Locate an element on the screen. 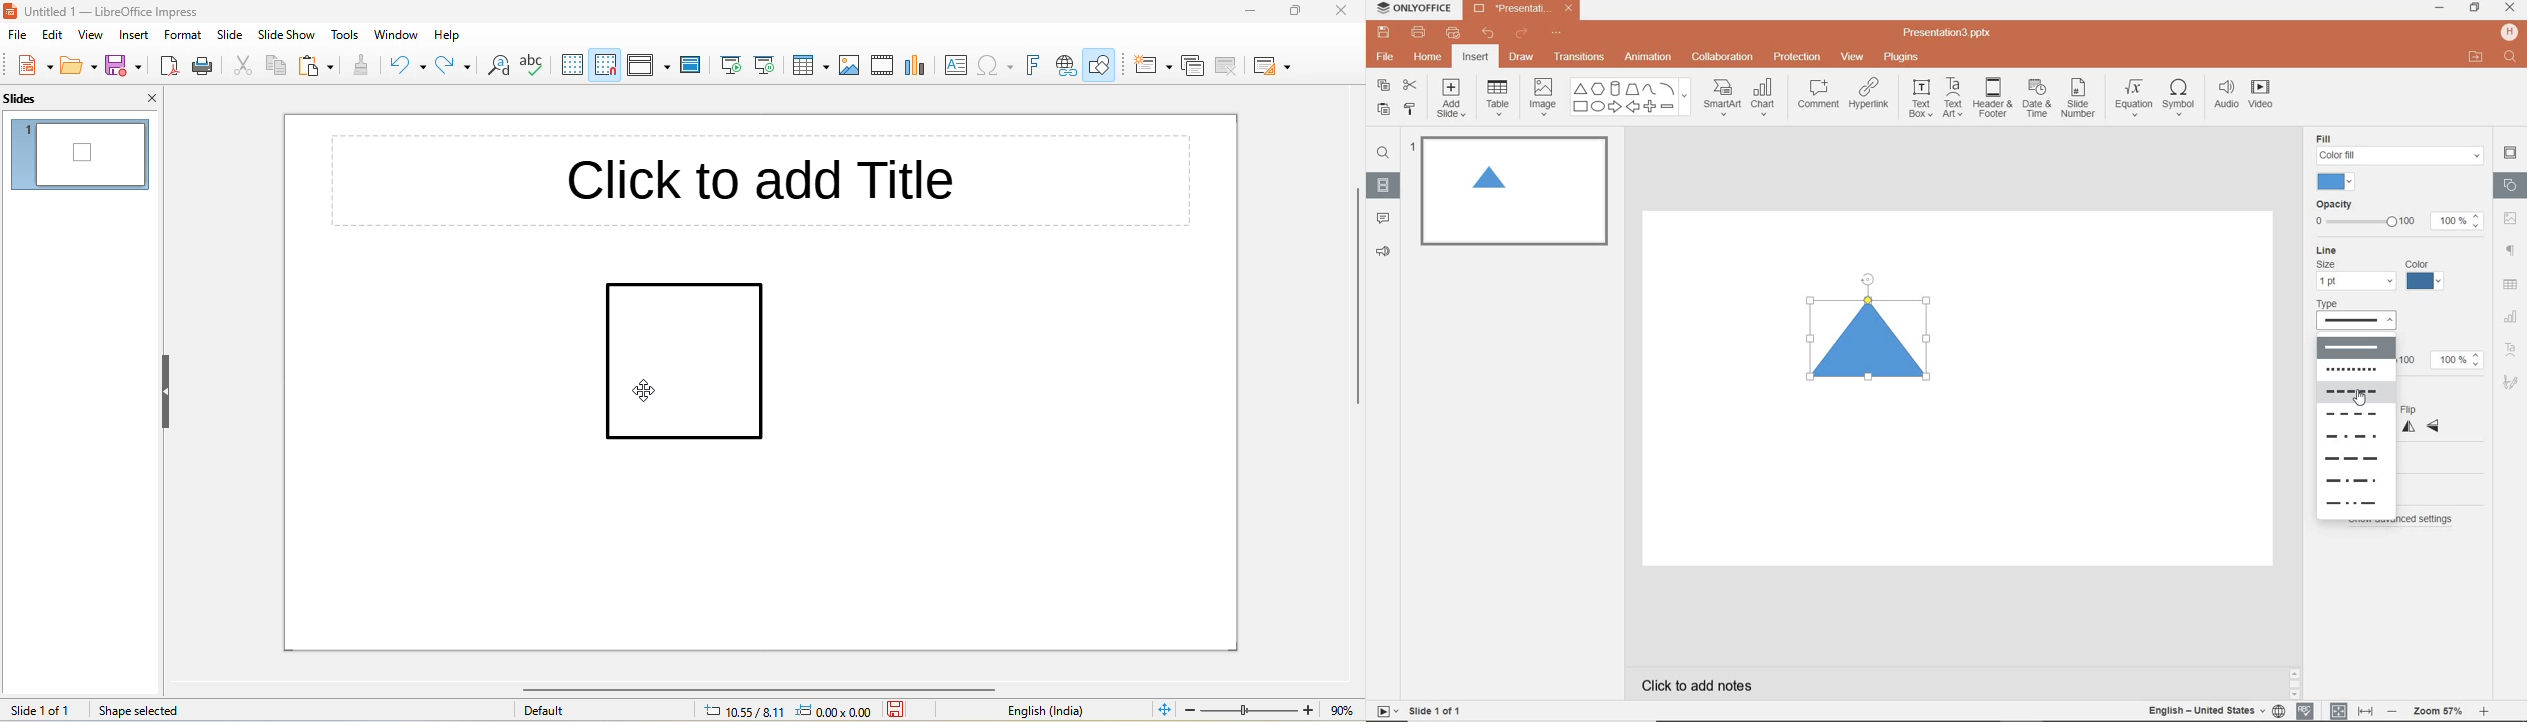 The image size is (2548, 728). TABLE SETTINGS is located at coordinates (2511, 284).